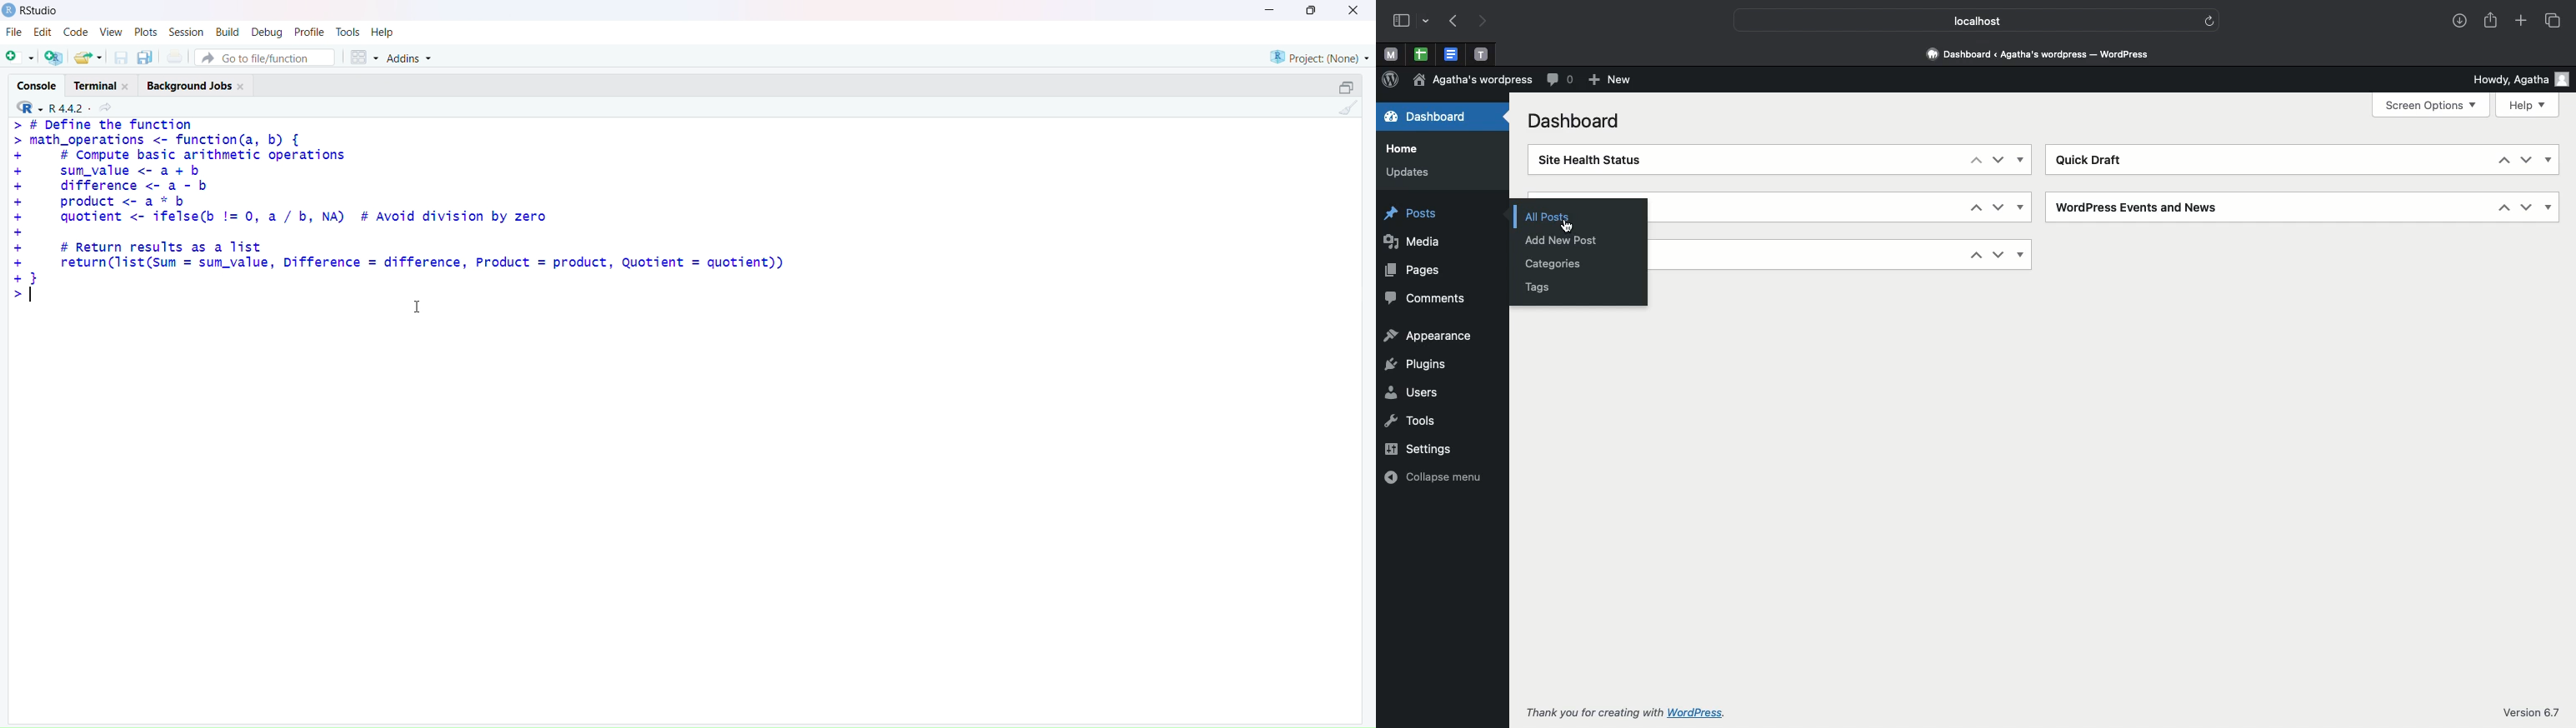 Image resolution: width=2576 pixels, height=728 pixels. I want to click on Sidebar, so click(1402, 22).